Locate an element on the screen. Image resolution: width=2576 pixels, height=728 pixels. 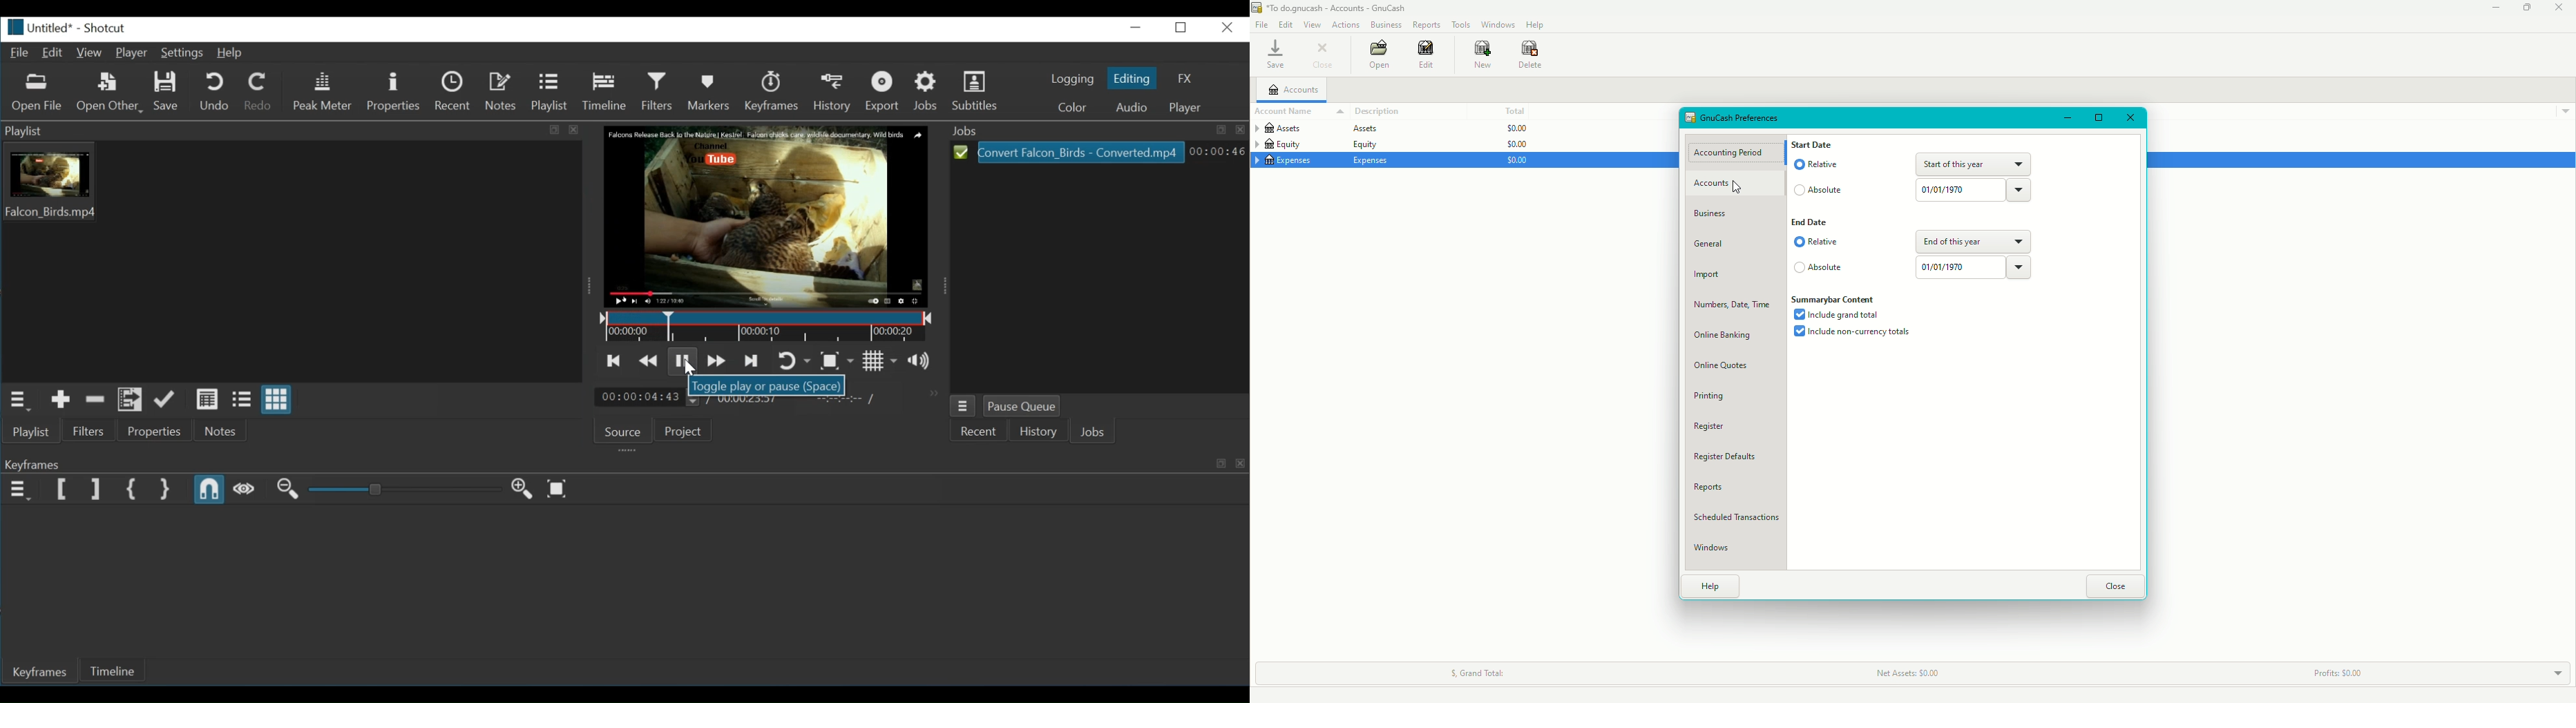
Date is located at coordinates (1974, 267).